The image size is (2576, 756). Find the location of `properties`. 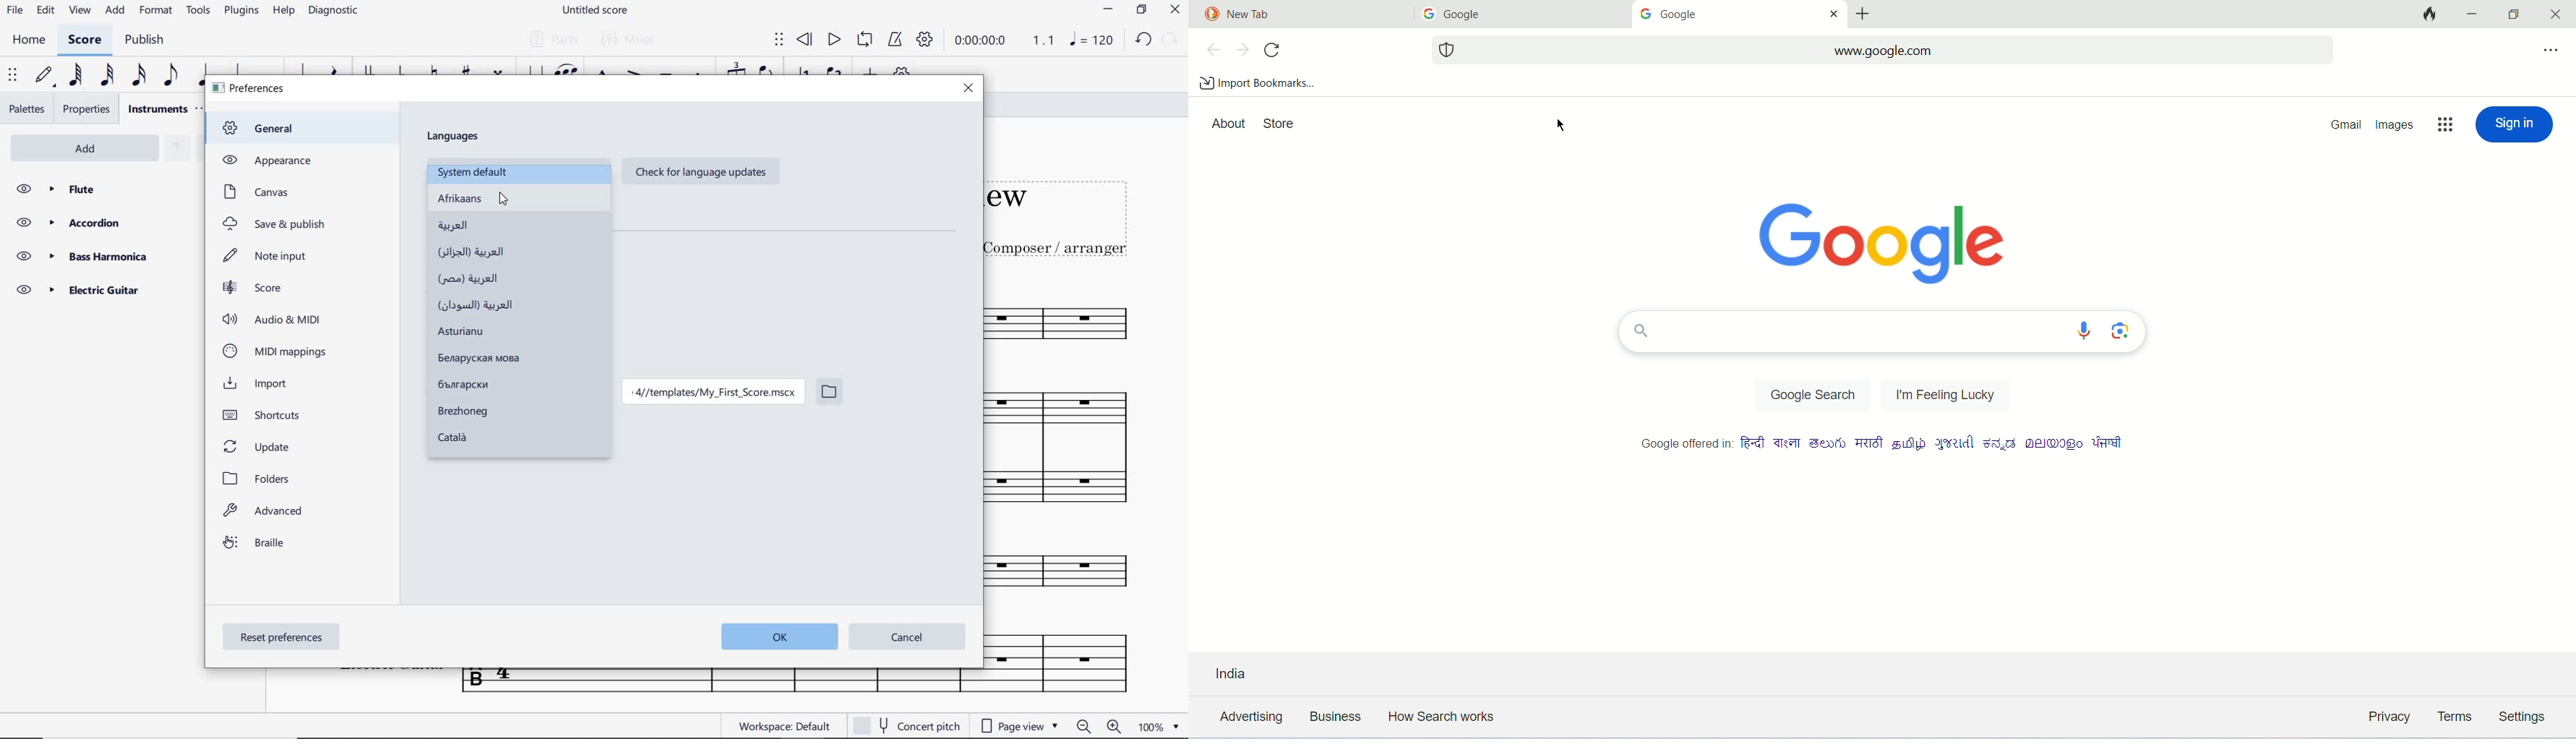

properties is located at coordinates (86, 109).